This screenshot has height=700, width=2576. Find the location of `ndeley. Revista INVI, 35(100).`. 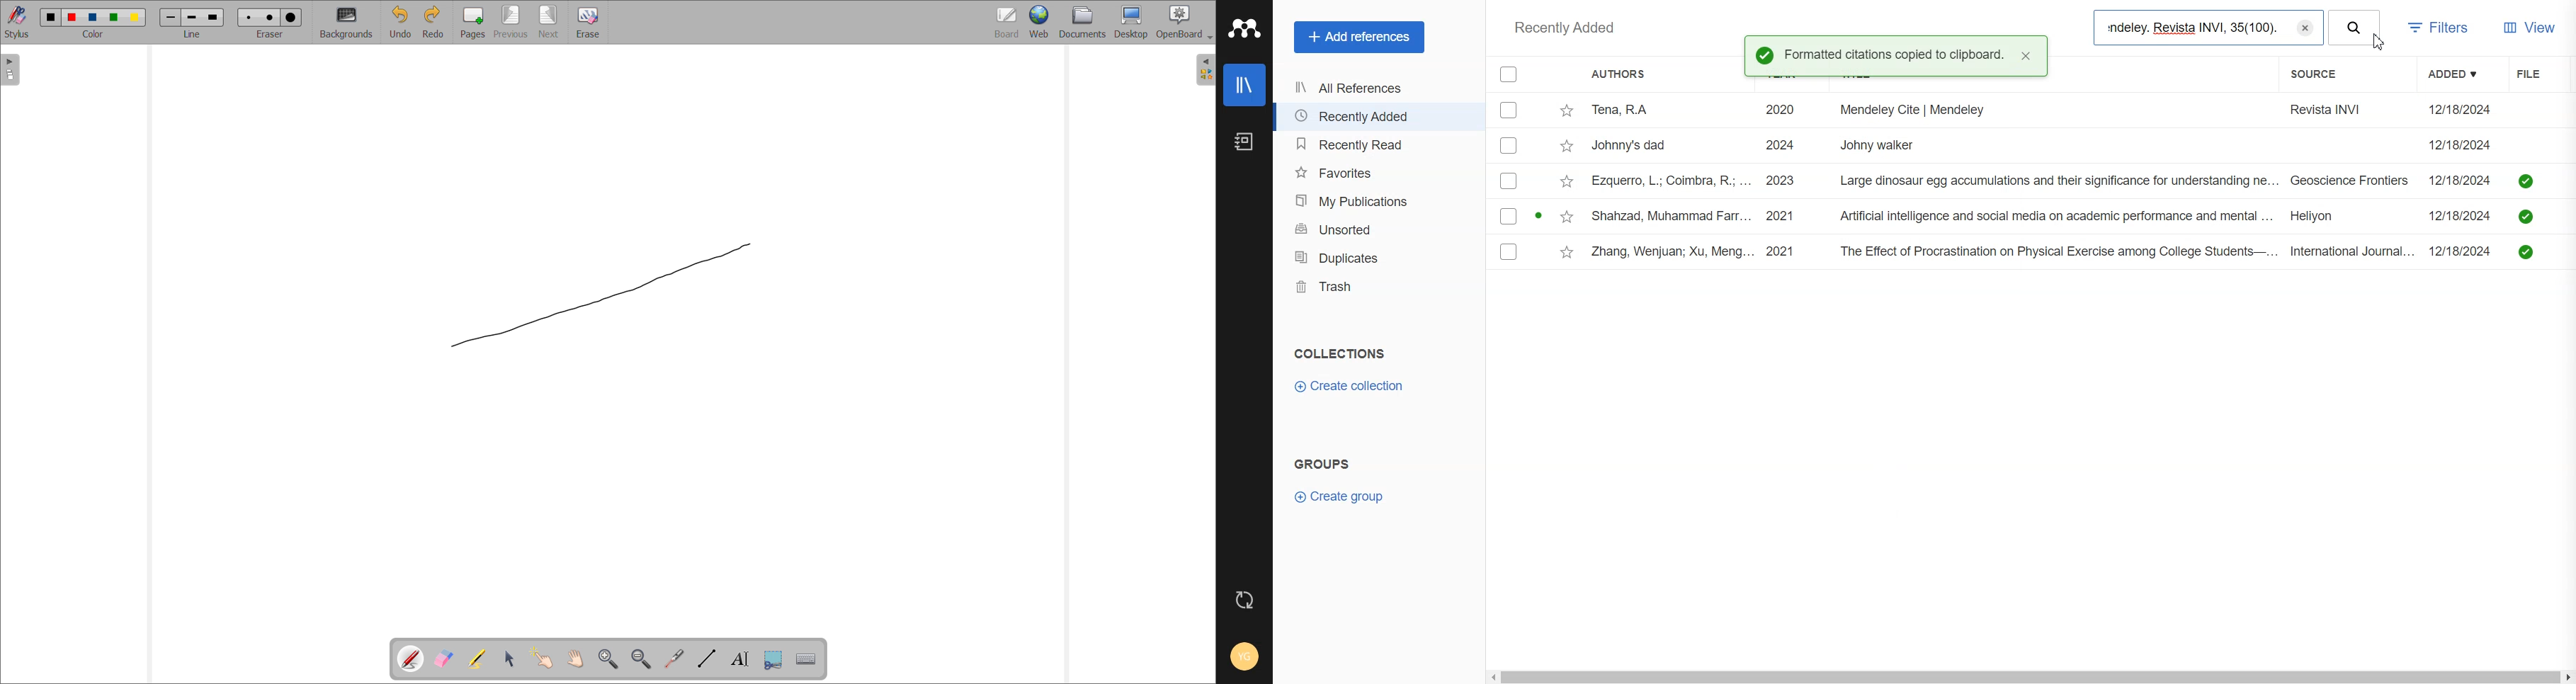

ndeley. Revista INVI, 35(100). is located at coordinates (2192, 28).